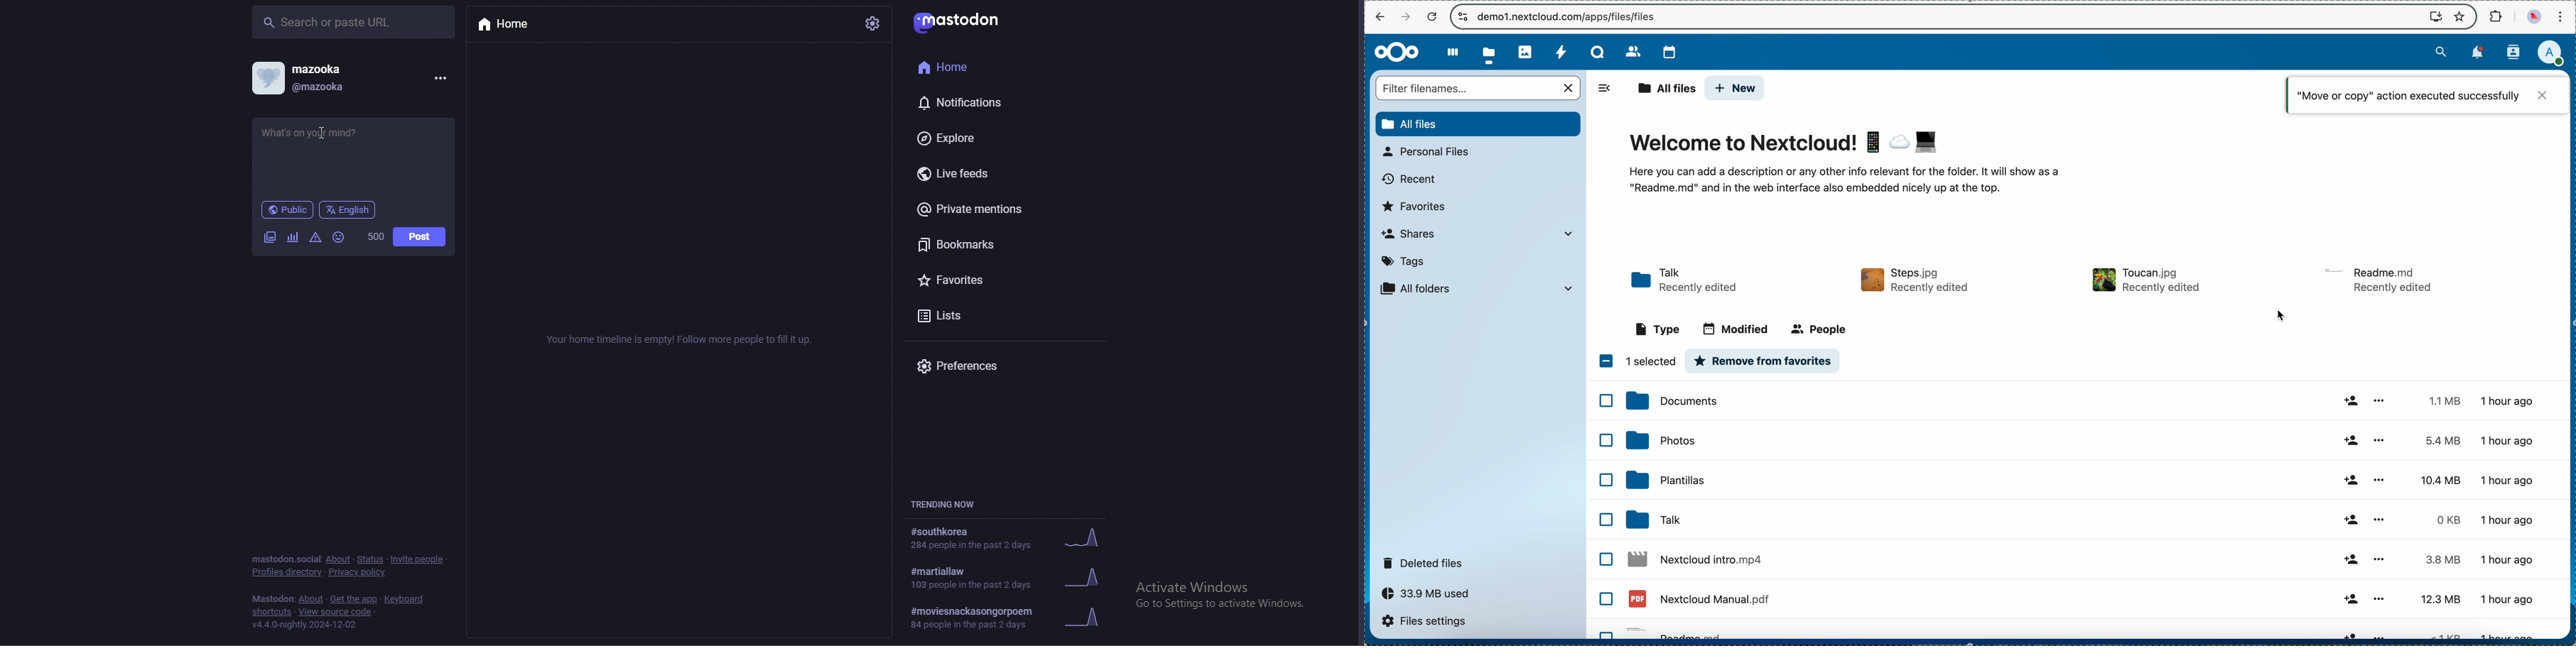  What do you see at coordinates (1821, 328) in the screenshot?
I see `people` at bounding box center [1821, 328].